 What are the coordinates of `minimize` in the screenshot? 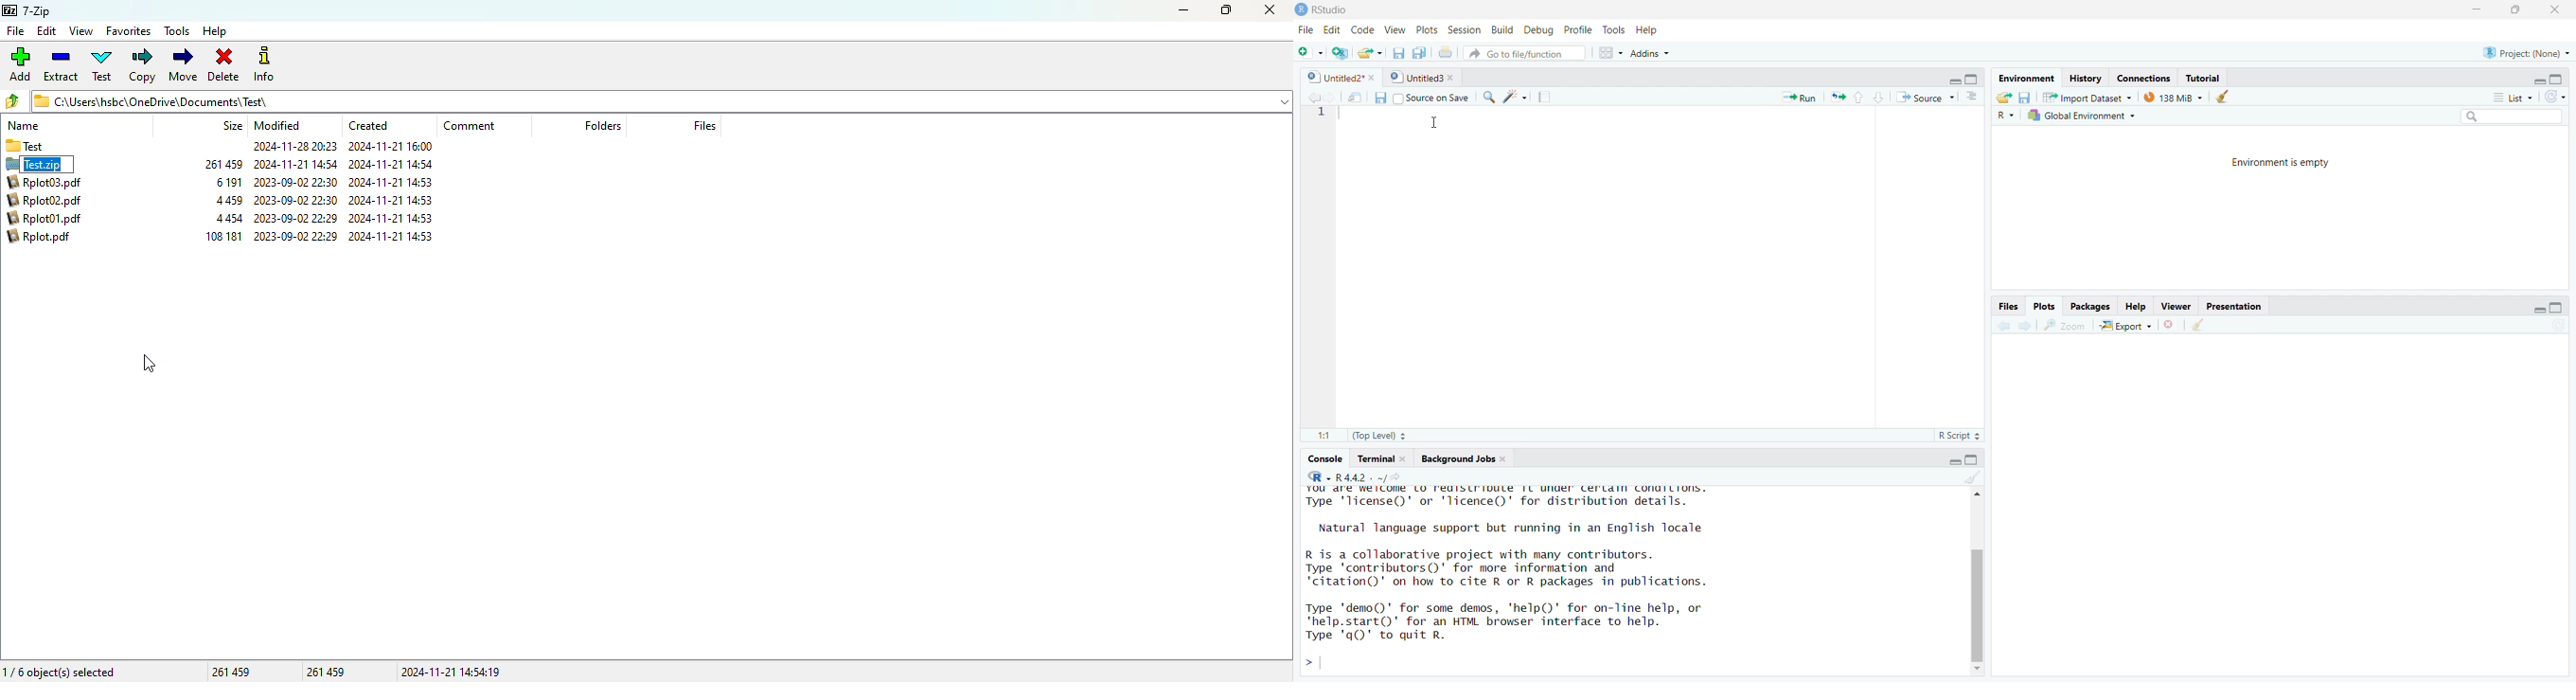 It's located at (2475, 9).